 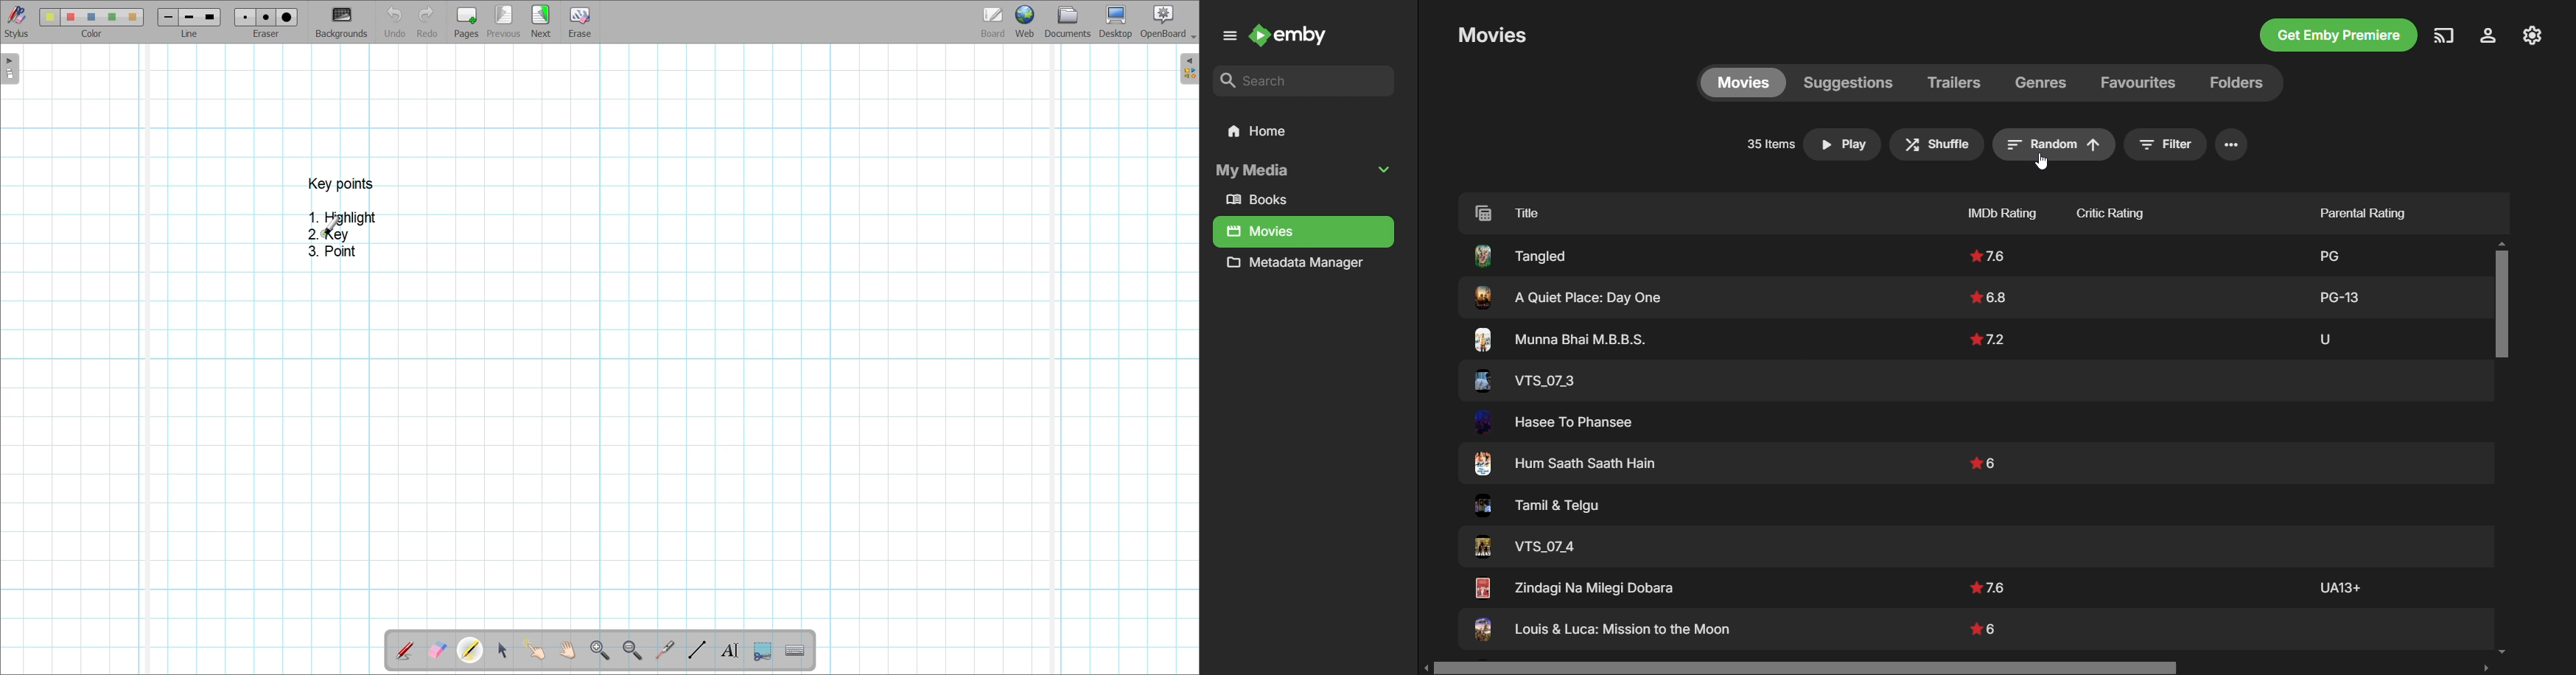 What do you see at coordinates (1304, 82) in the screenshot?
I see `Search` at bounding box center [1304, 82].